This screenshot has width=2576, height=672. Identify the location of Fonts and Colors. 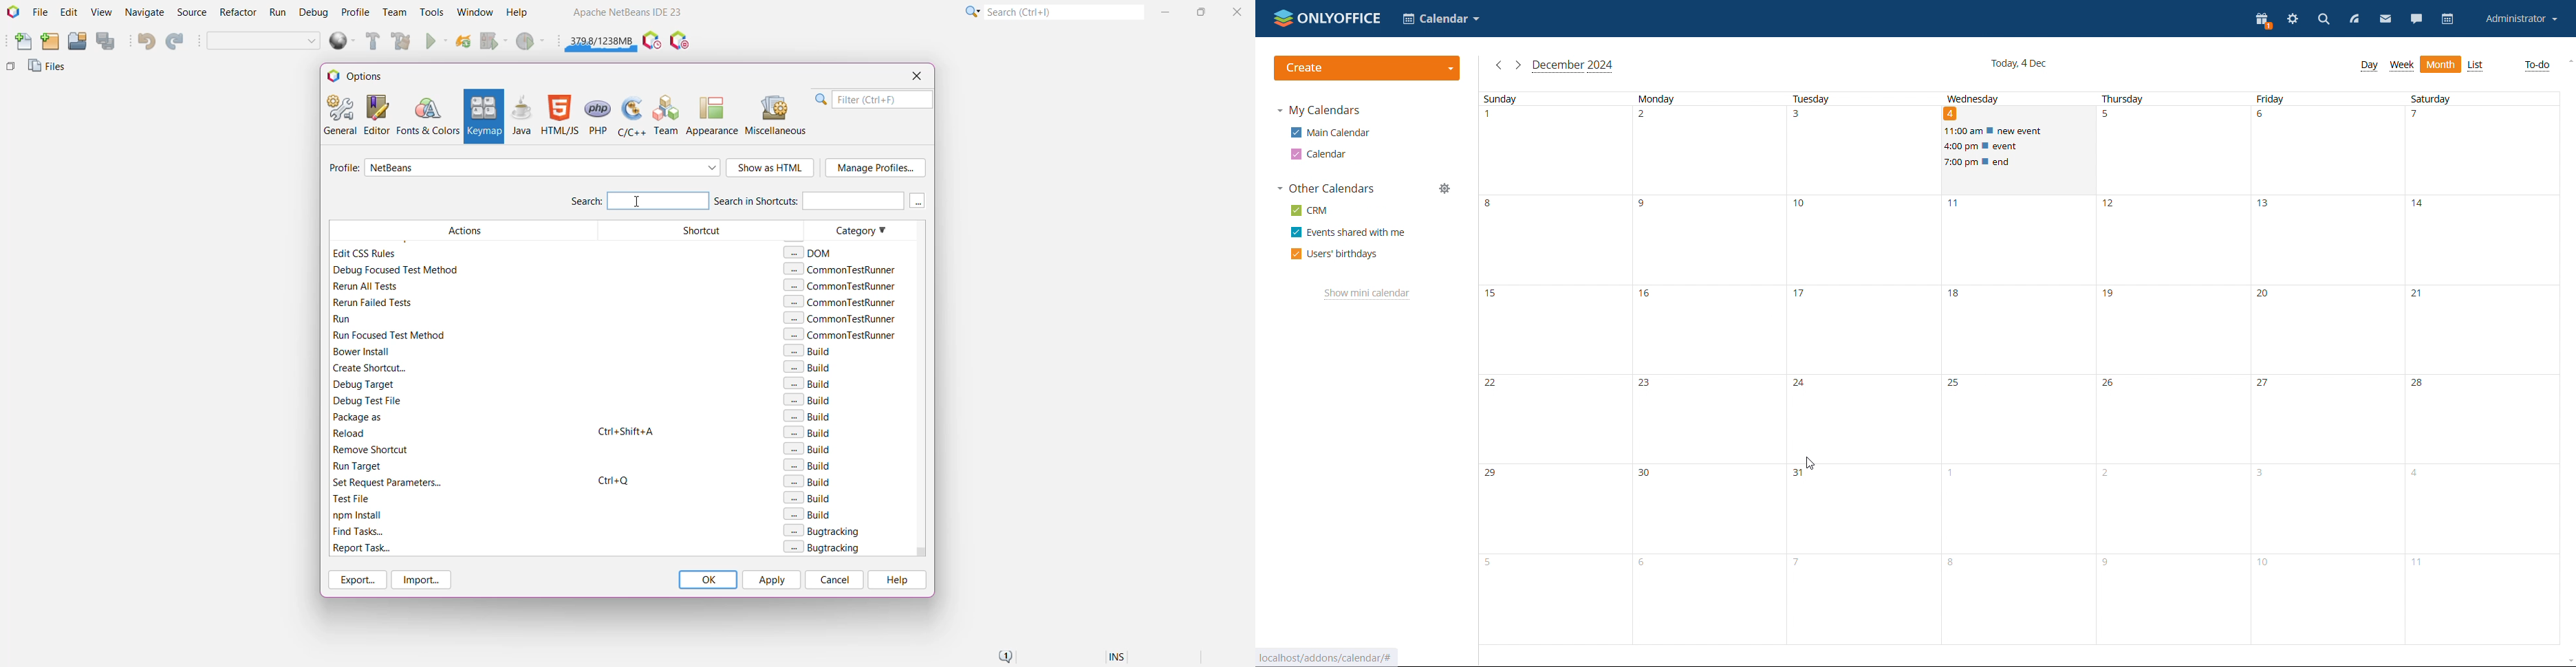
(428, 115).